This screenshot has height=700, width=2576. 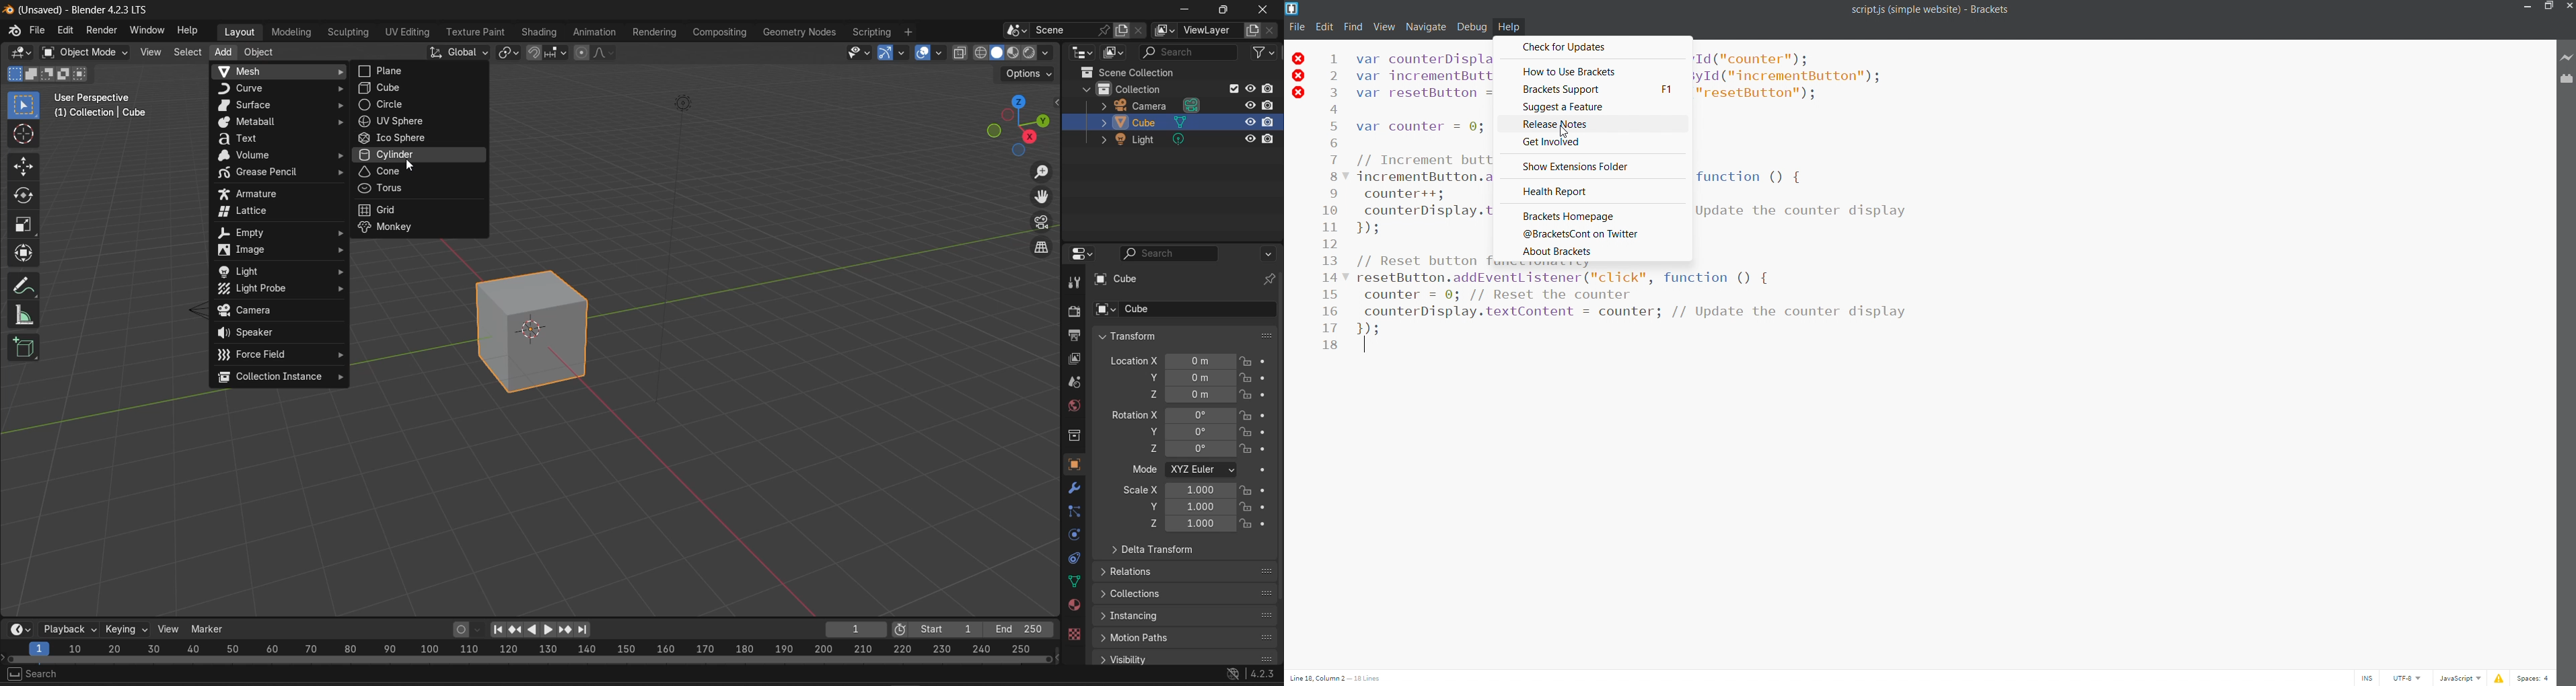 I want to click on blender, so click(x=13, y=32).